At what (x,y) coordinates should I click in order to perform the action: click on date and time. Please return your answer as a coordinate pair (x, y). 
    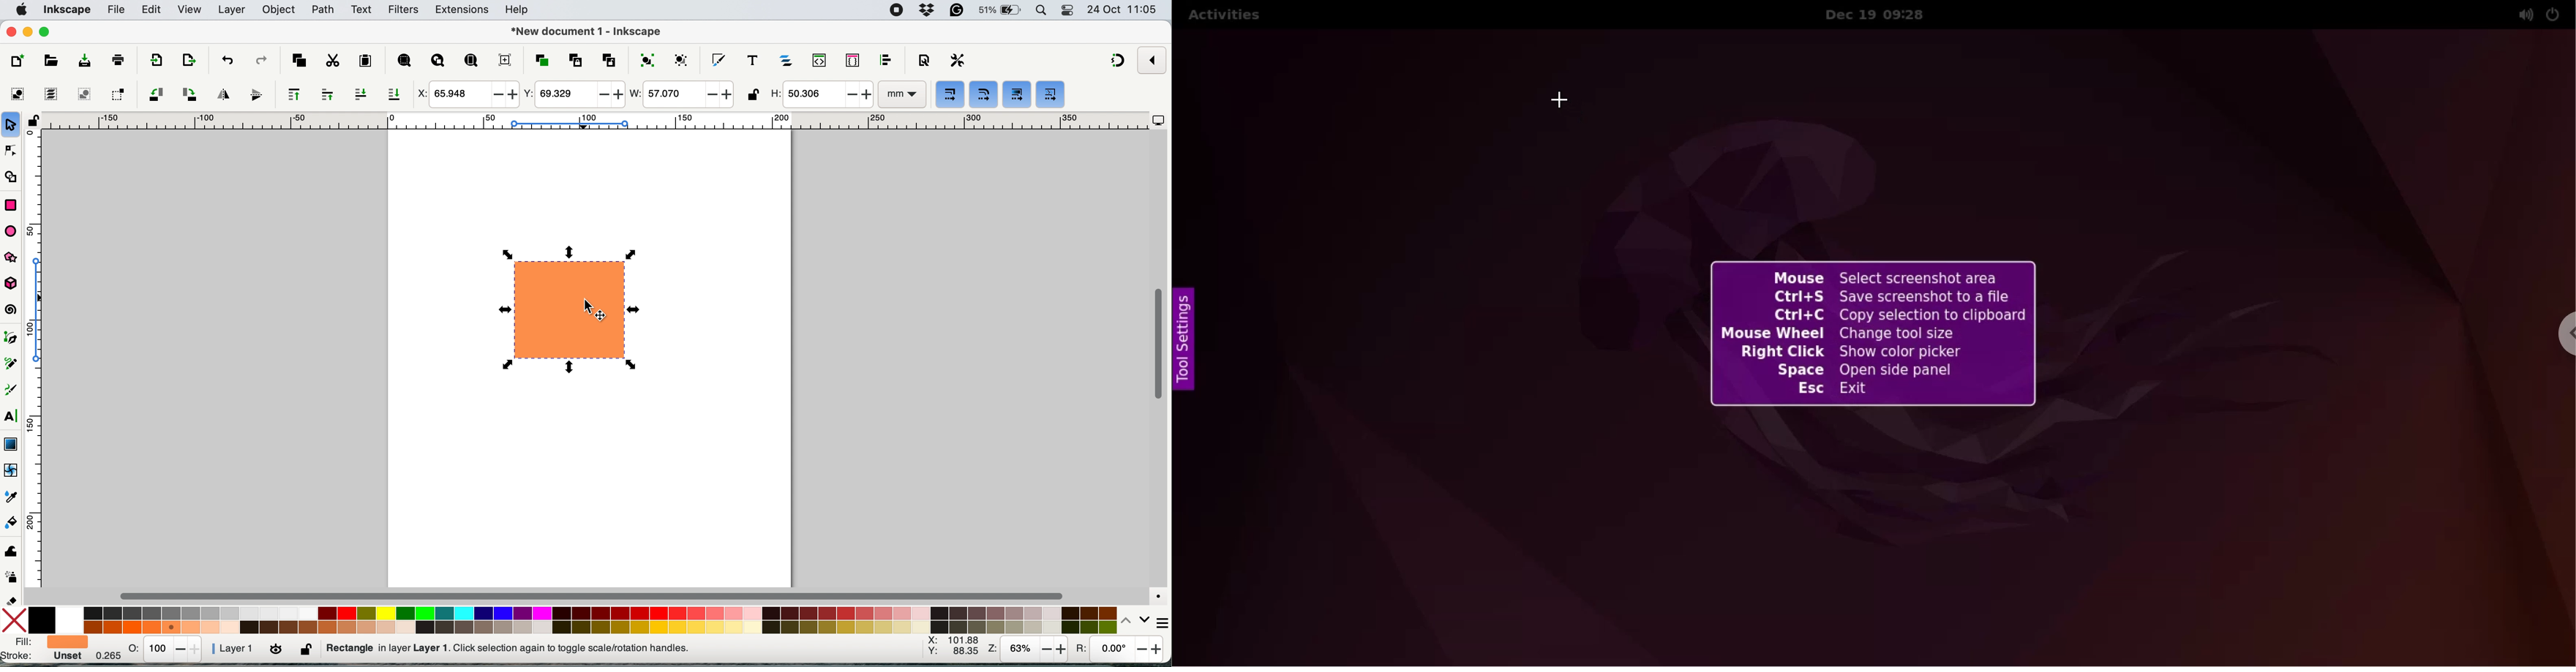
    Looking at the image, I should click on (1123, 9).